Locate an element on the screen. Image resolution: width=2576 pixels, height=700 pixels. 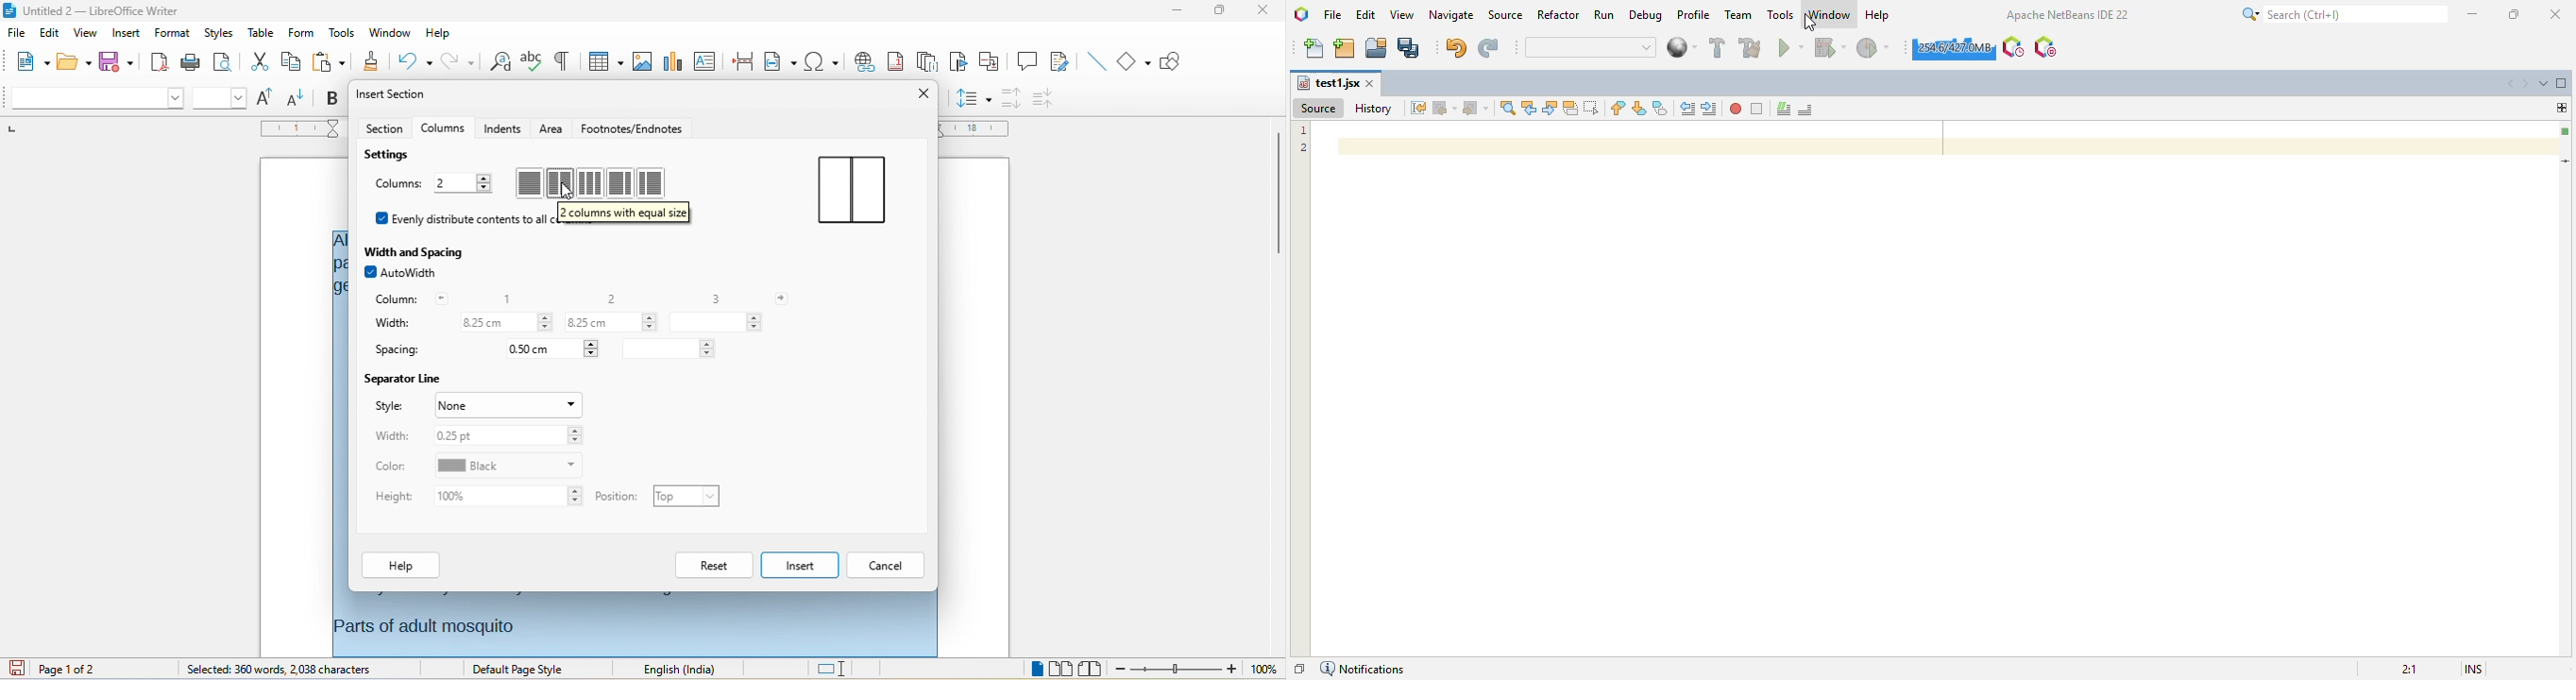
default page style is located at coordinates (521, 670).